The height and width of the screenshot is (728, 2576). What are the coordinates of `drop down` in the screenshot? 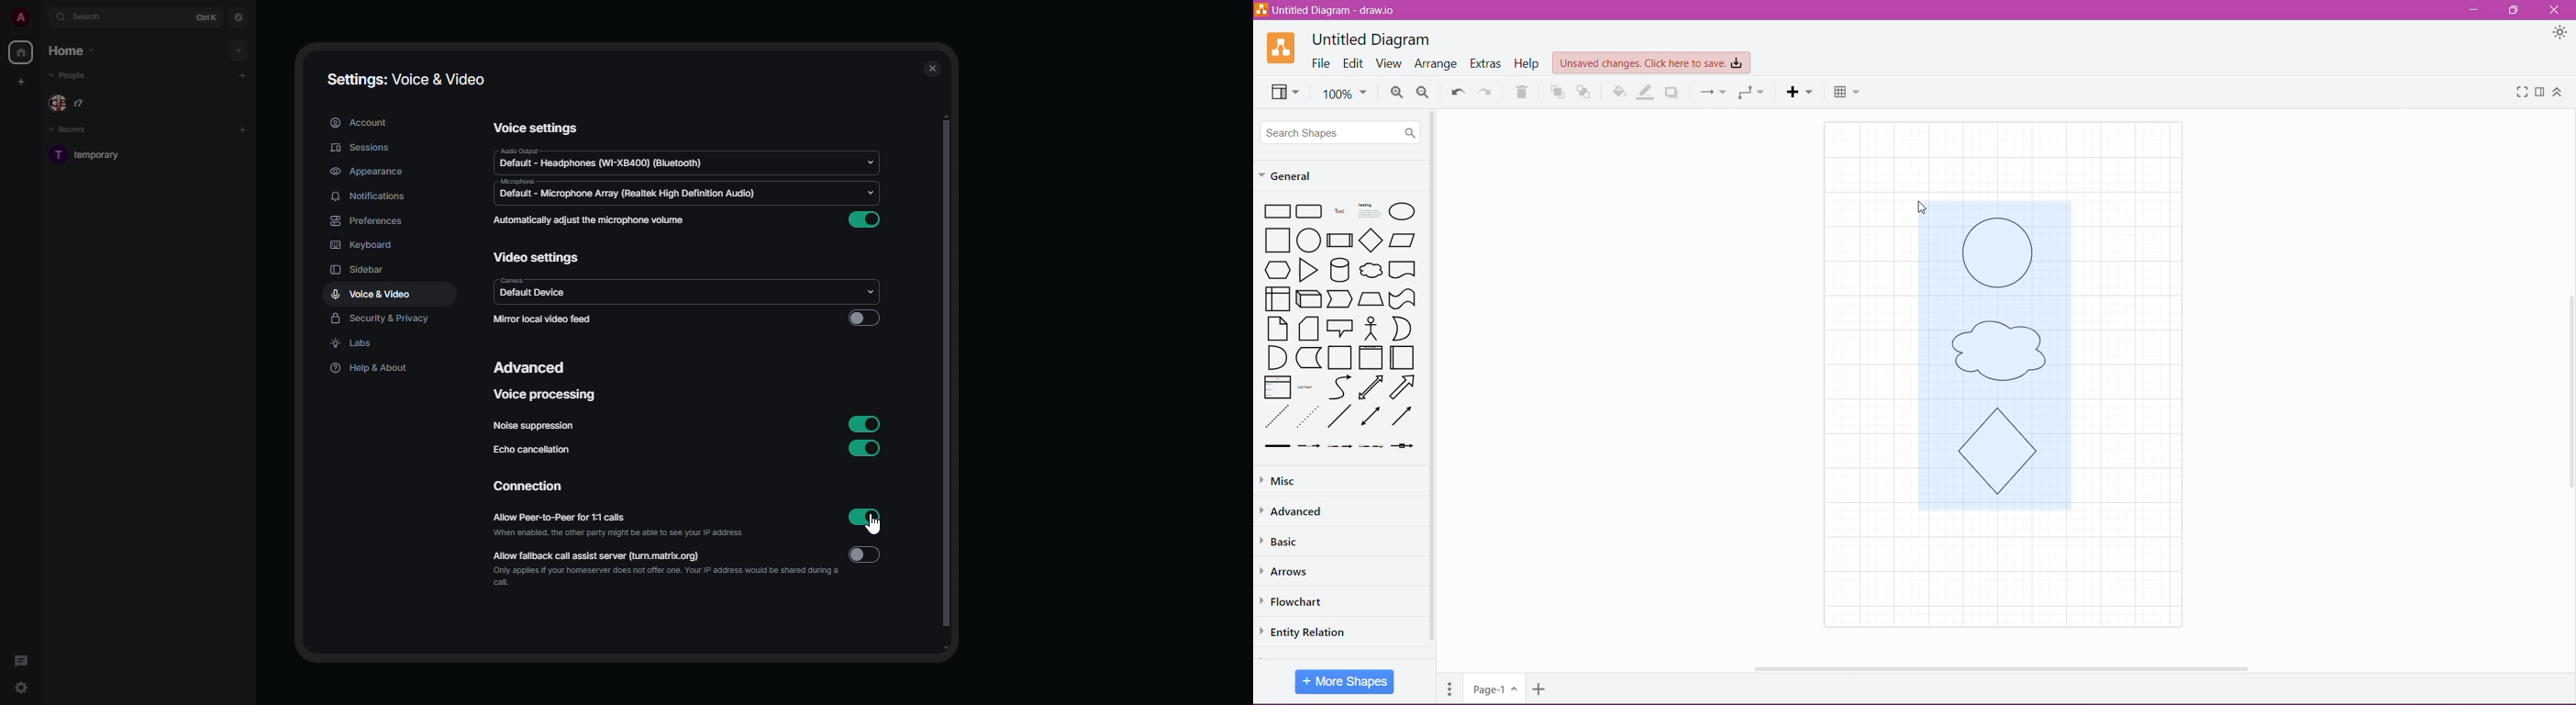 It's located at (869, 163).